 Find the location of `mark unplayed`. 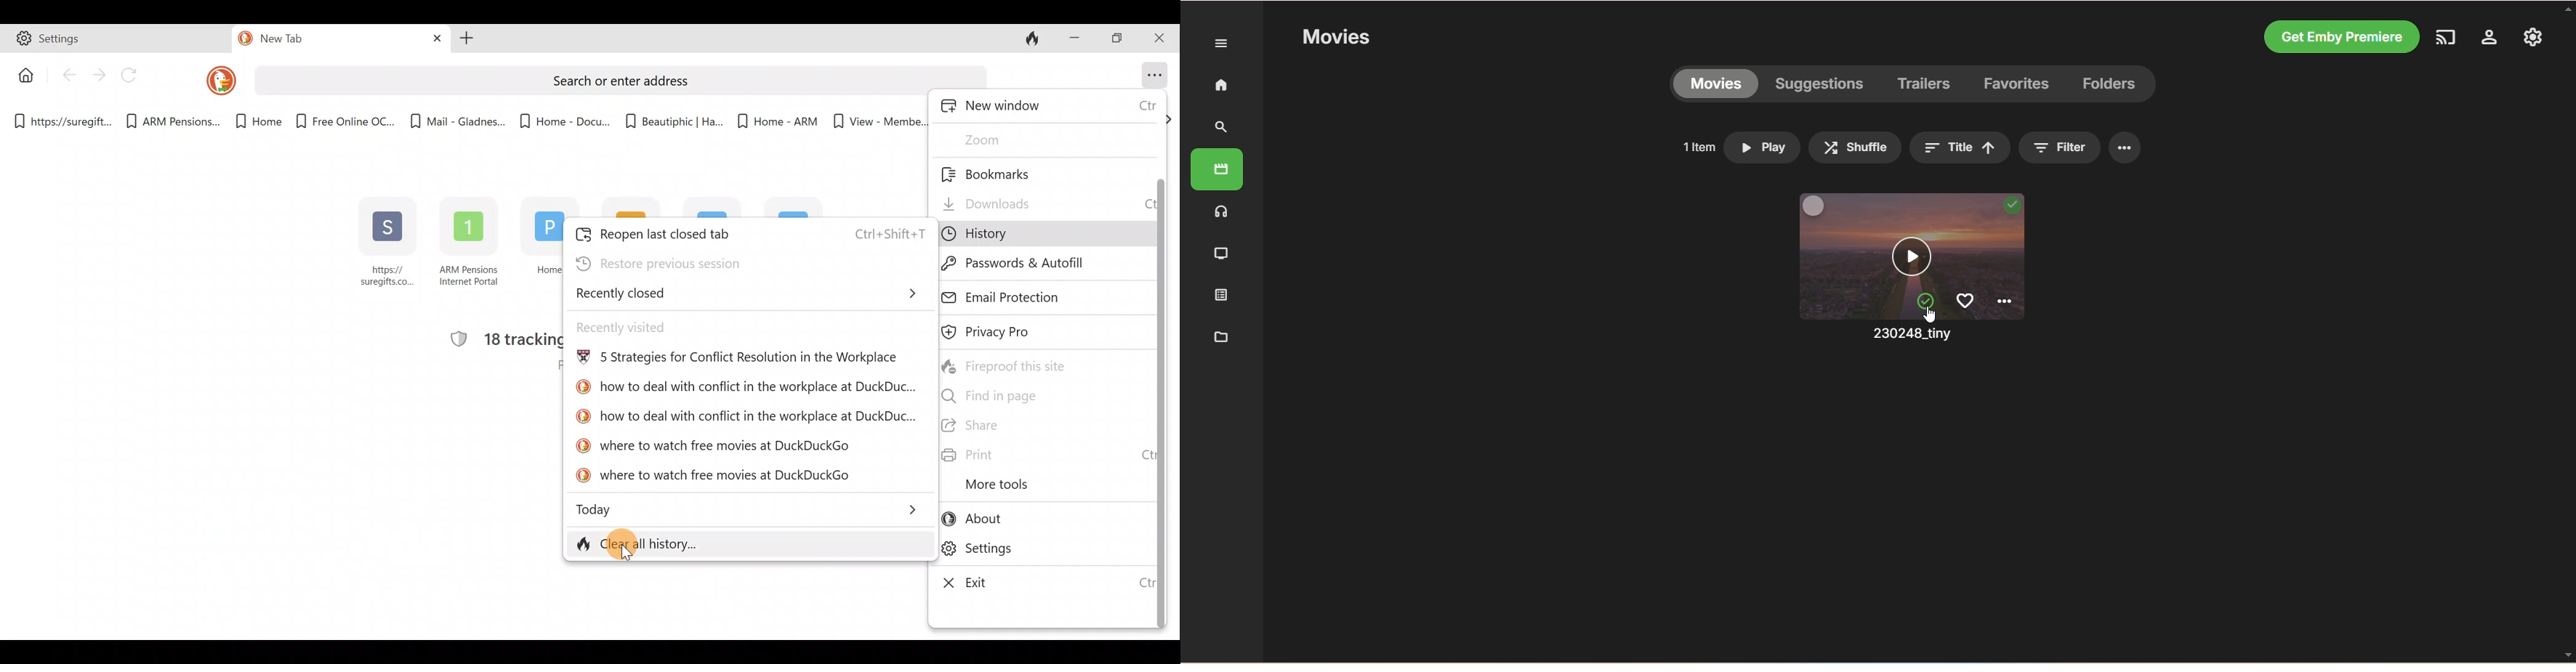

mark unplayed is located at coordinates (1923, 300).